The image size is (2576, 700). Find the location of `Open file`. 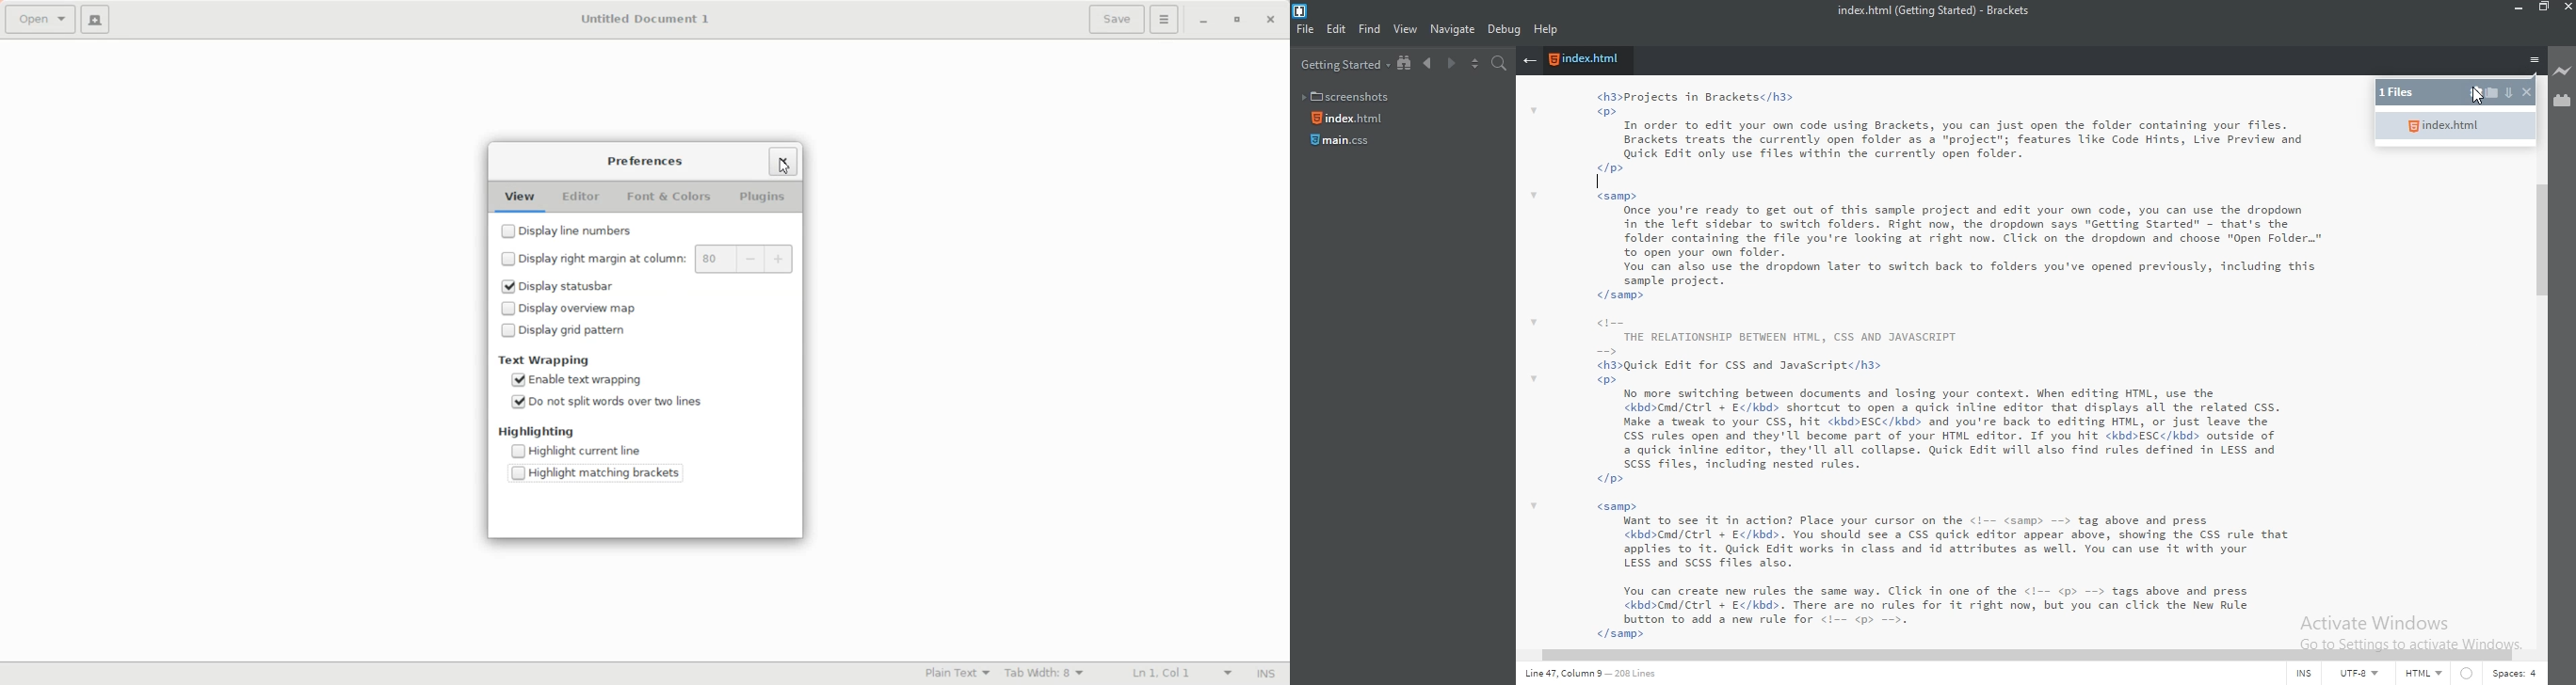

Open file is located at coordinates (40, 20).